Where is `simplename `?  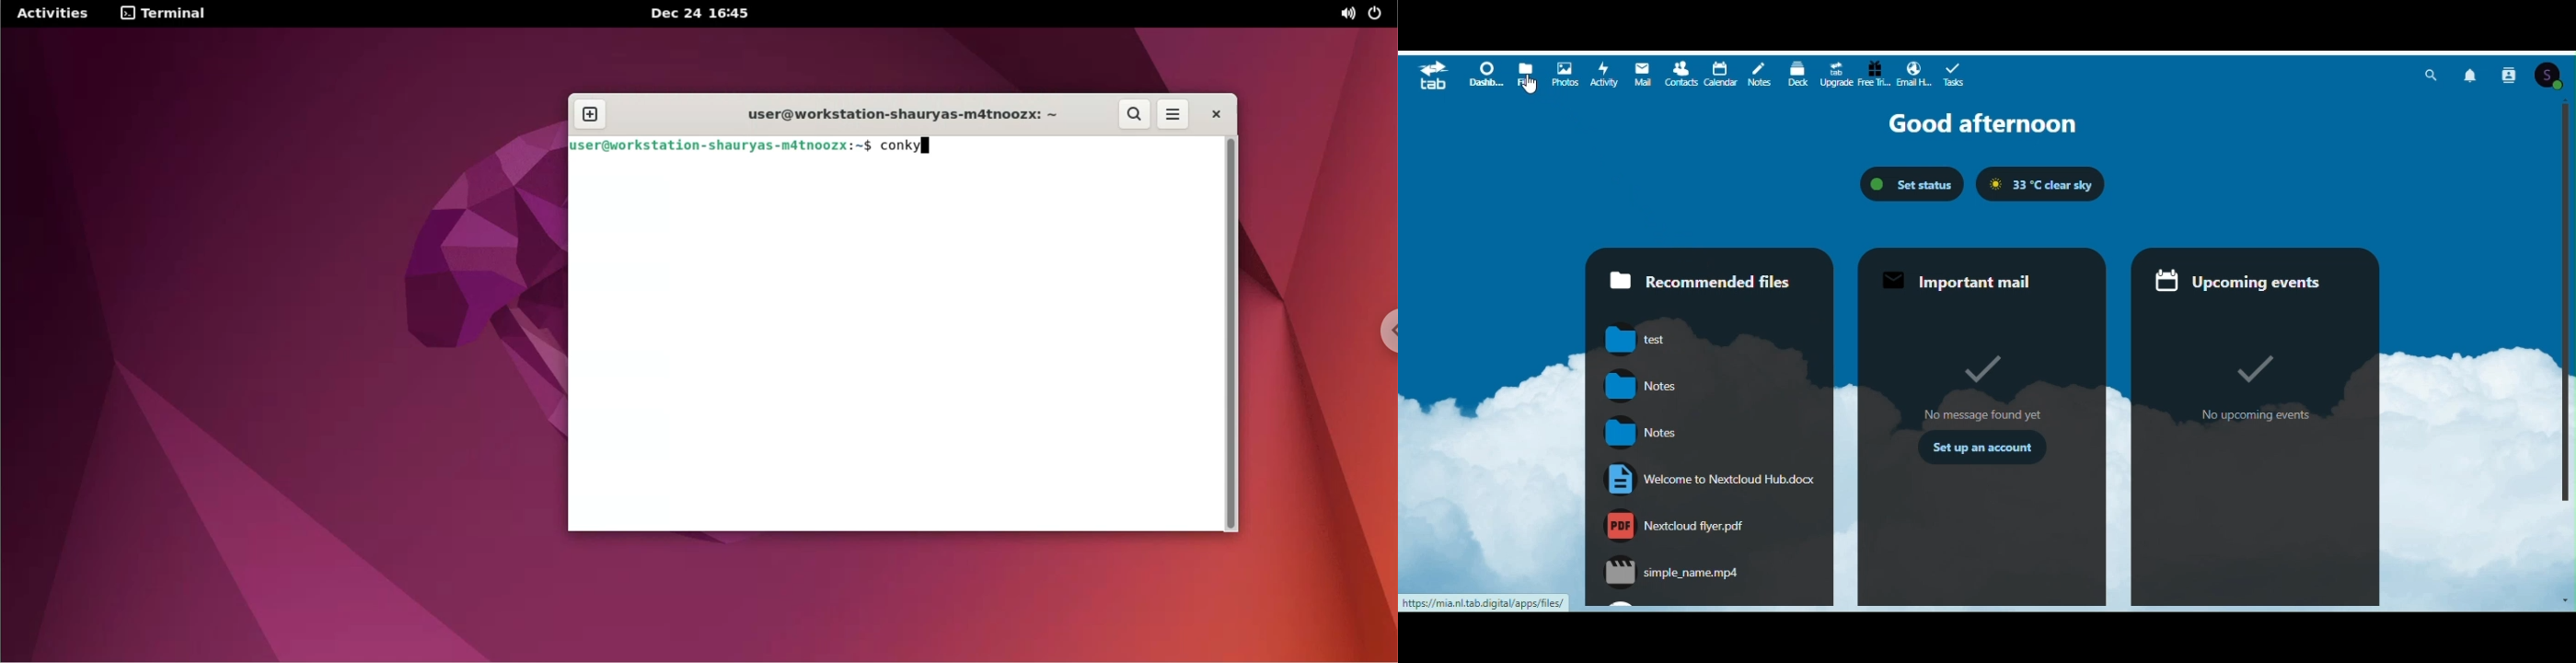 simplename  is located at coordinates (1670, 571).